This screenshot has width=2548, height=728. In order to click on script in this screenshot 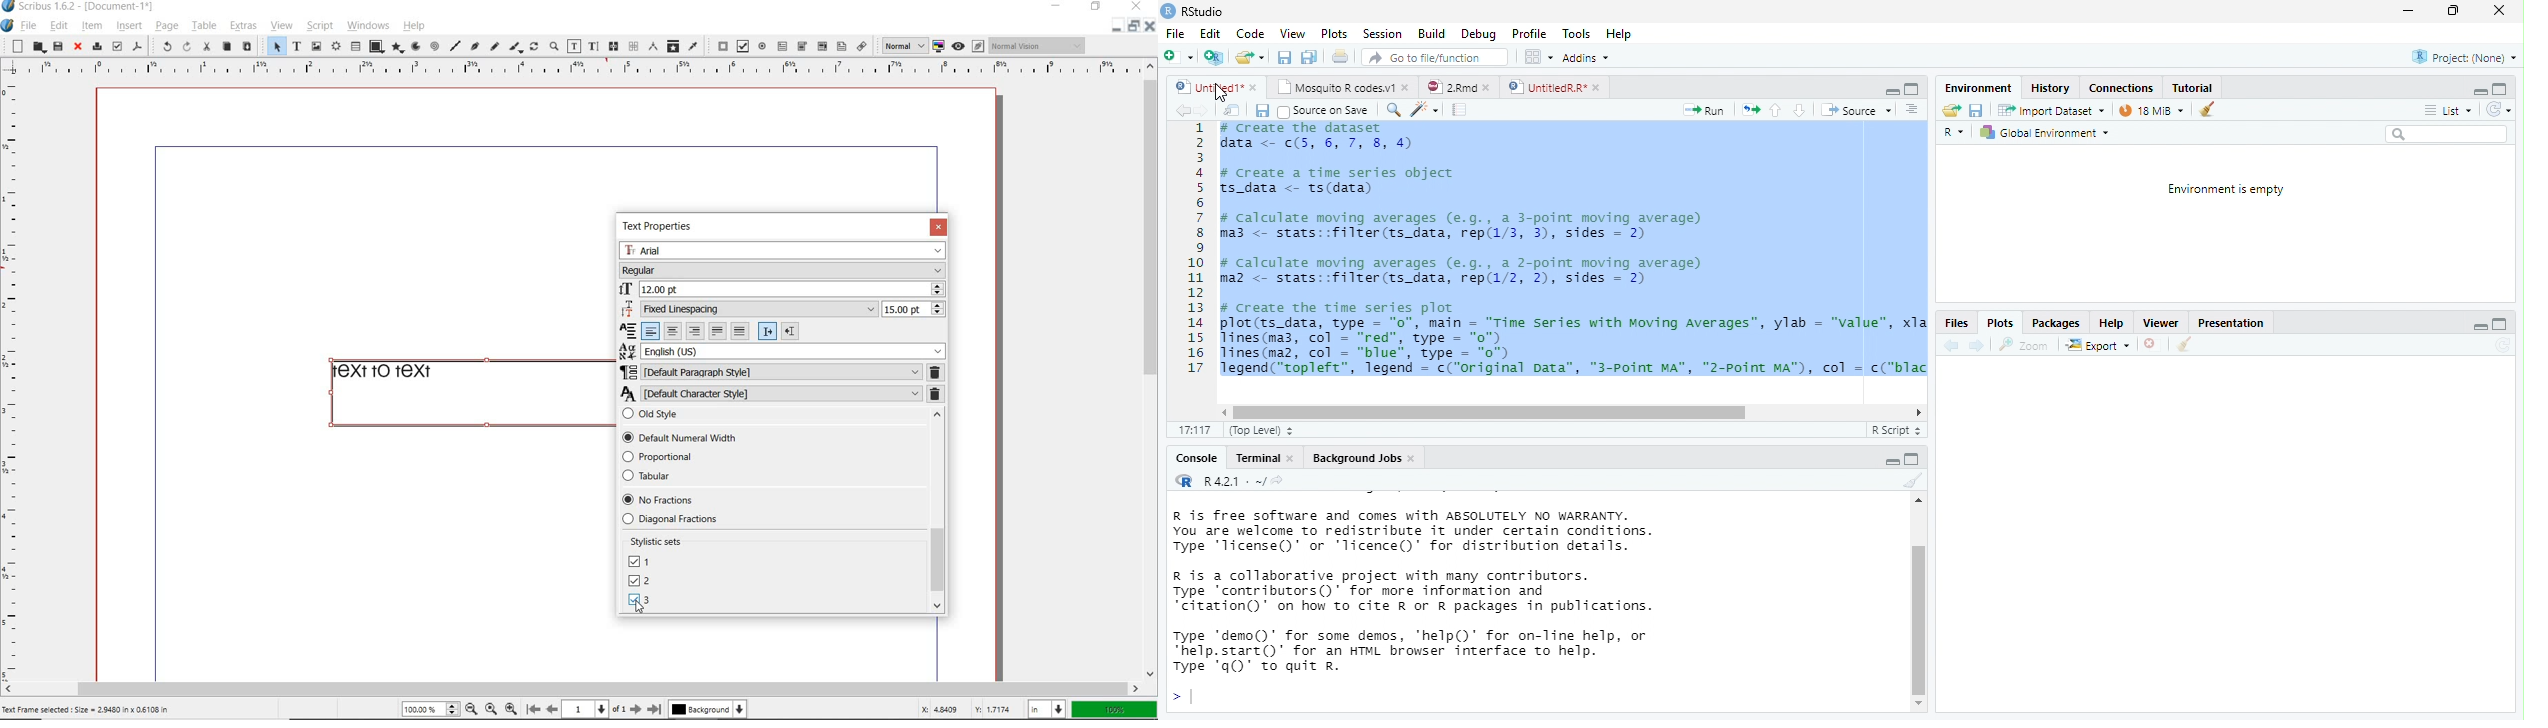, I will do `click(318, 26)`.